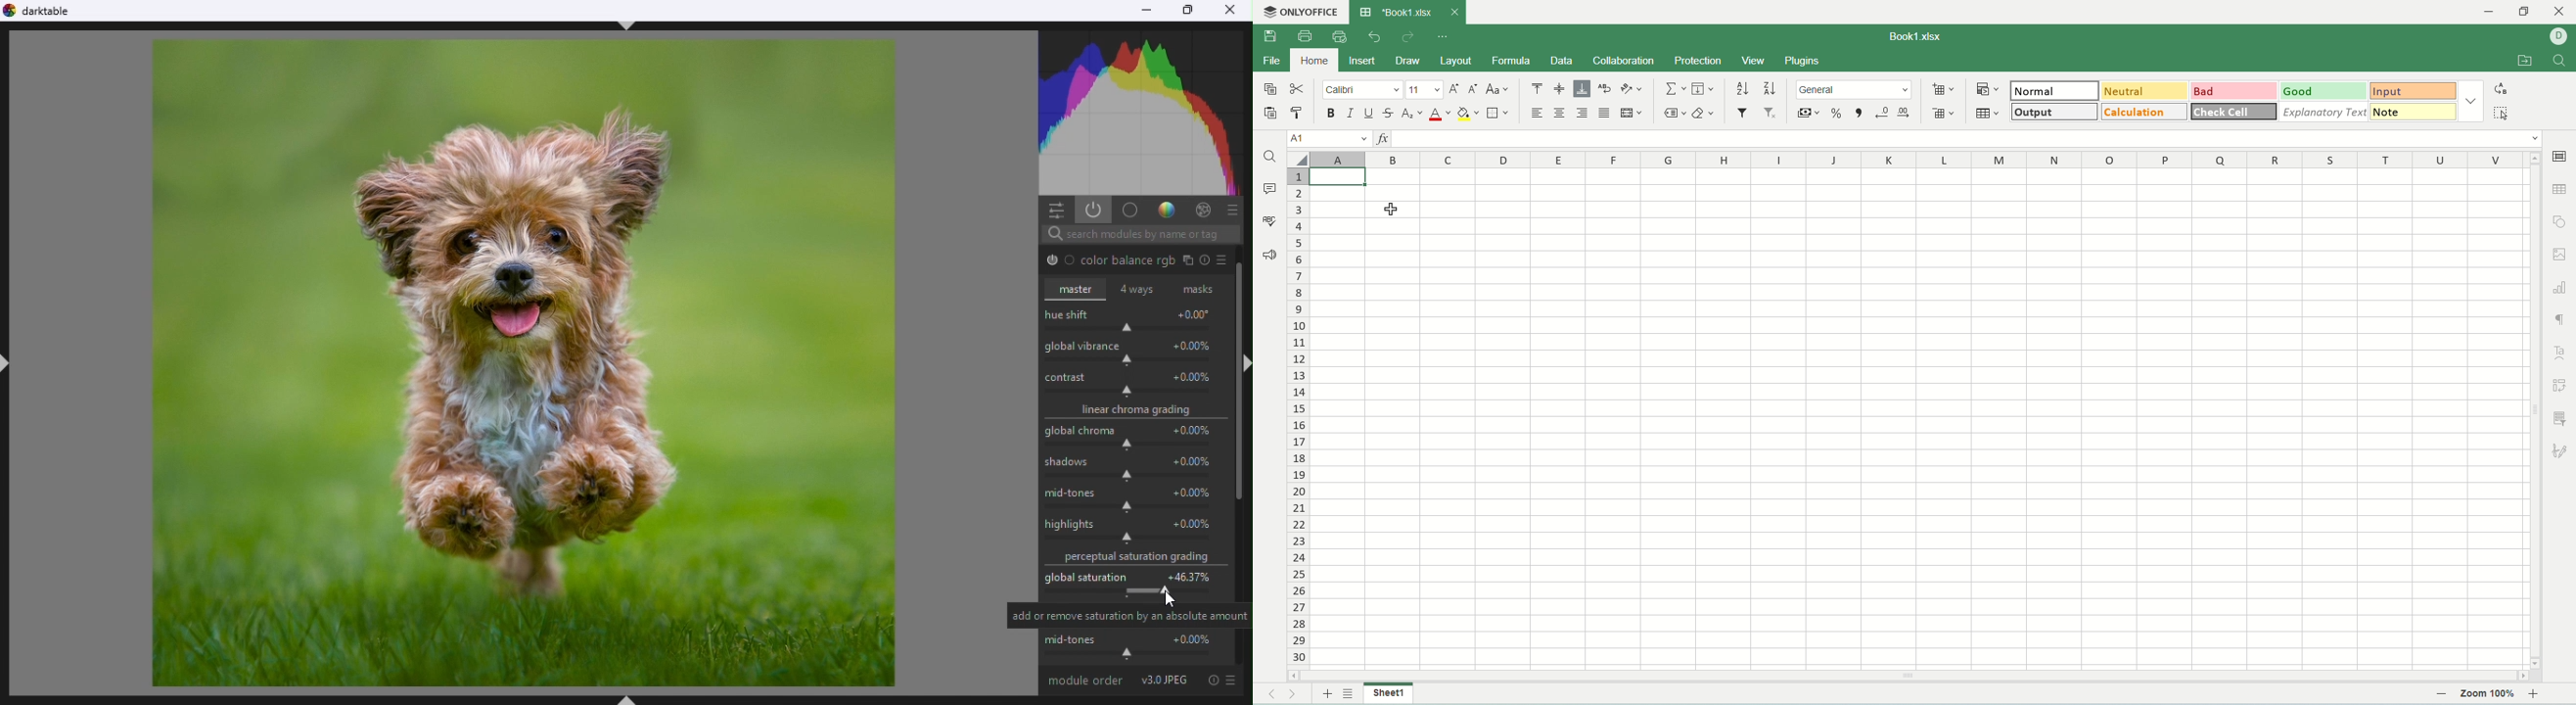 The image size is (2576, 728). What do you see at coordinates (1856, 88) in the screenshot?
I see `number format` at bounding box center [1856, 88].